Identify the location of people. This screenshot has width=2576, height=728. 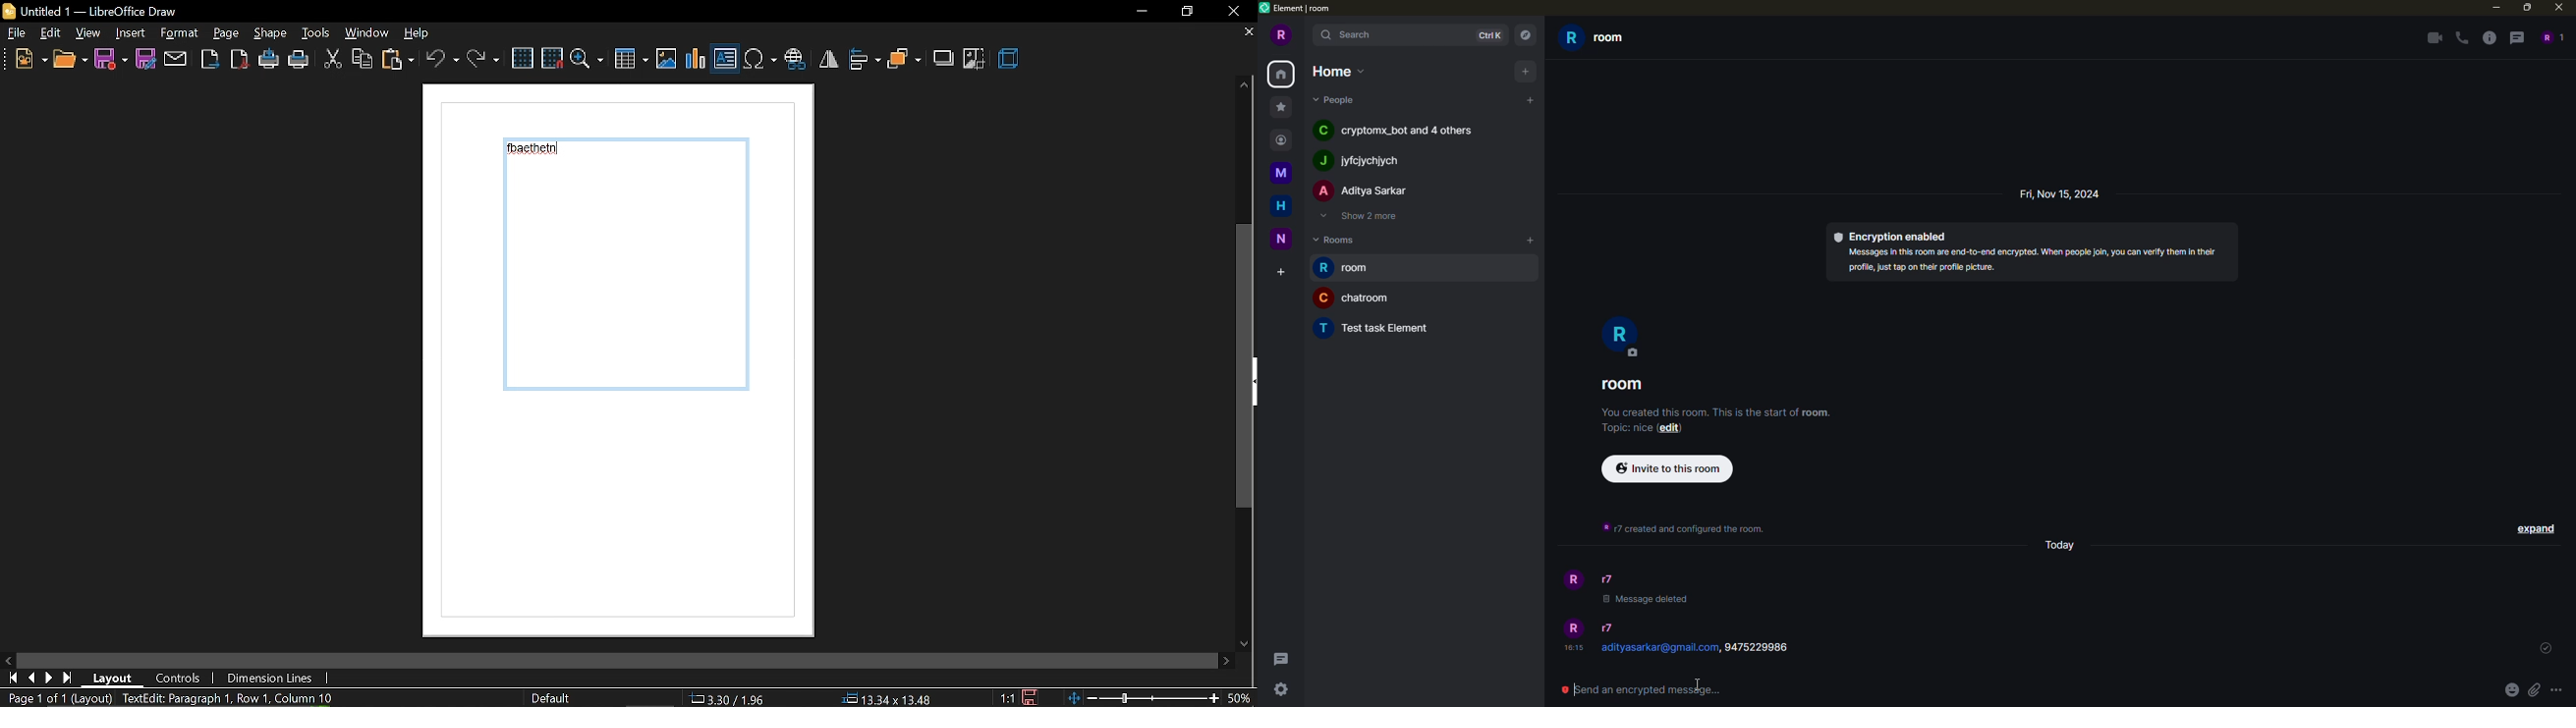
(1615, 579).